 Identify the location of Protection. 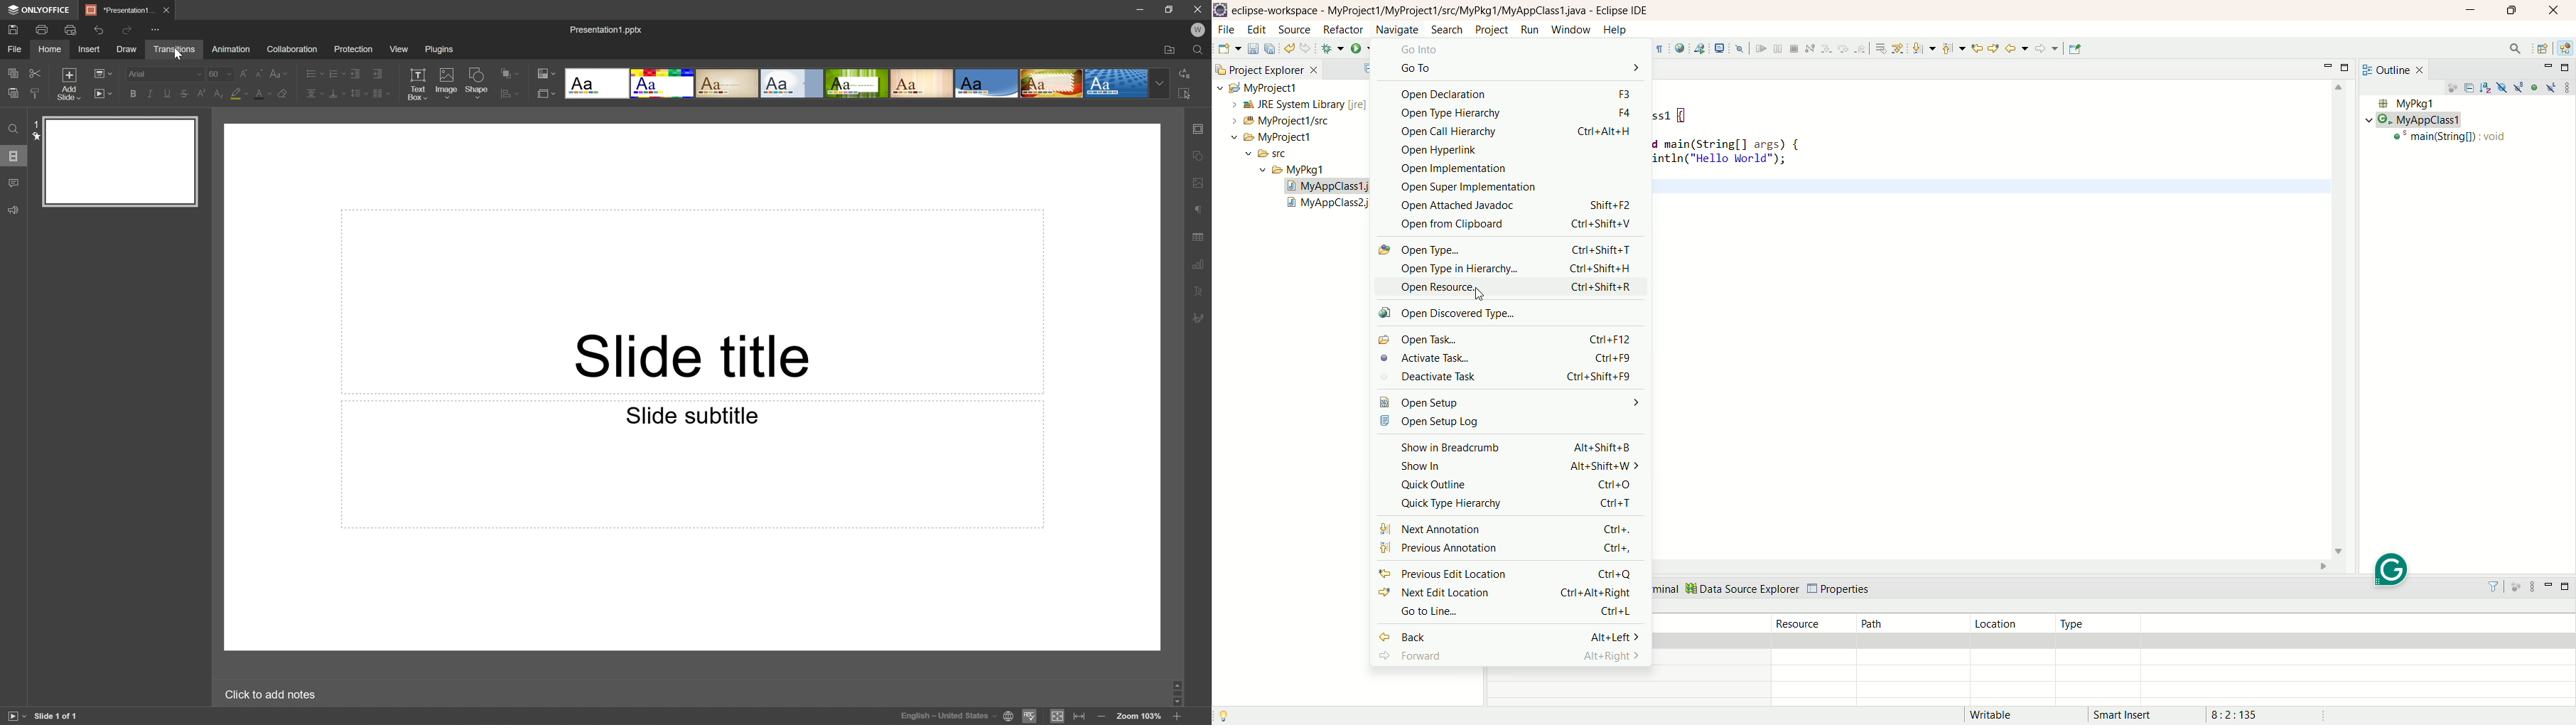
(354, 49).